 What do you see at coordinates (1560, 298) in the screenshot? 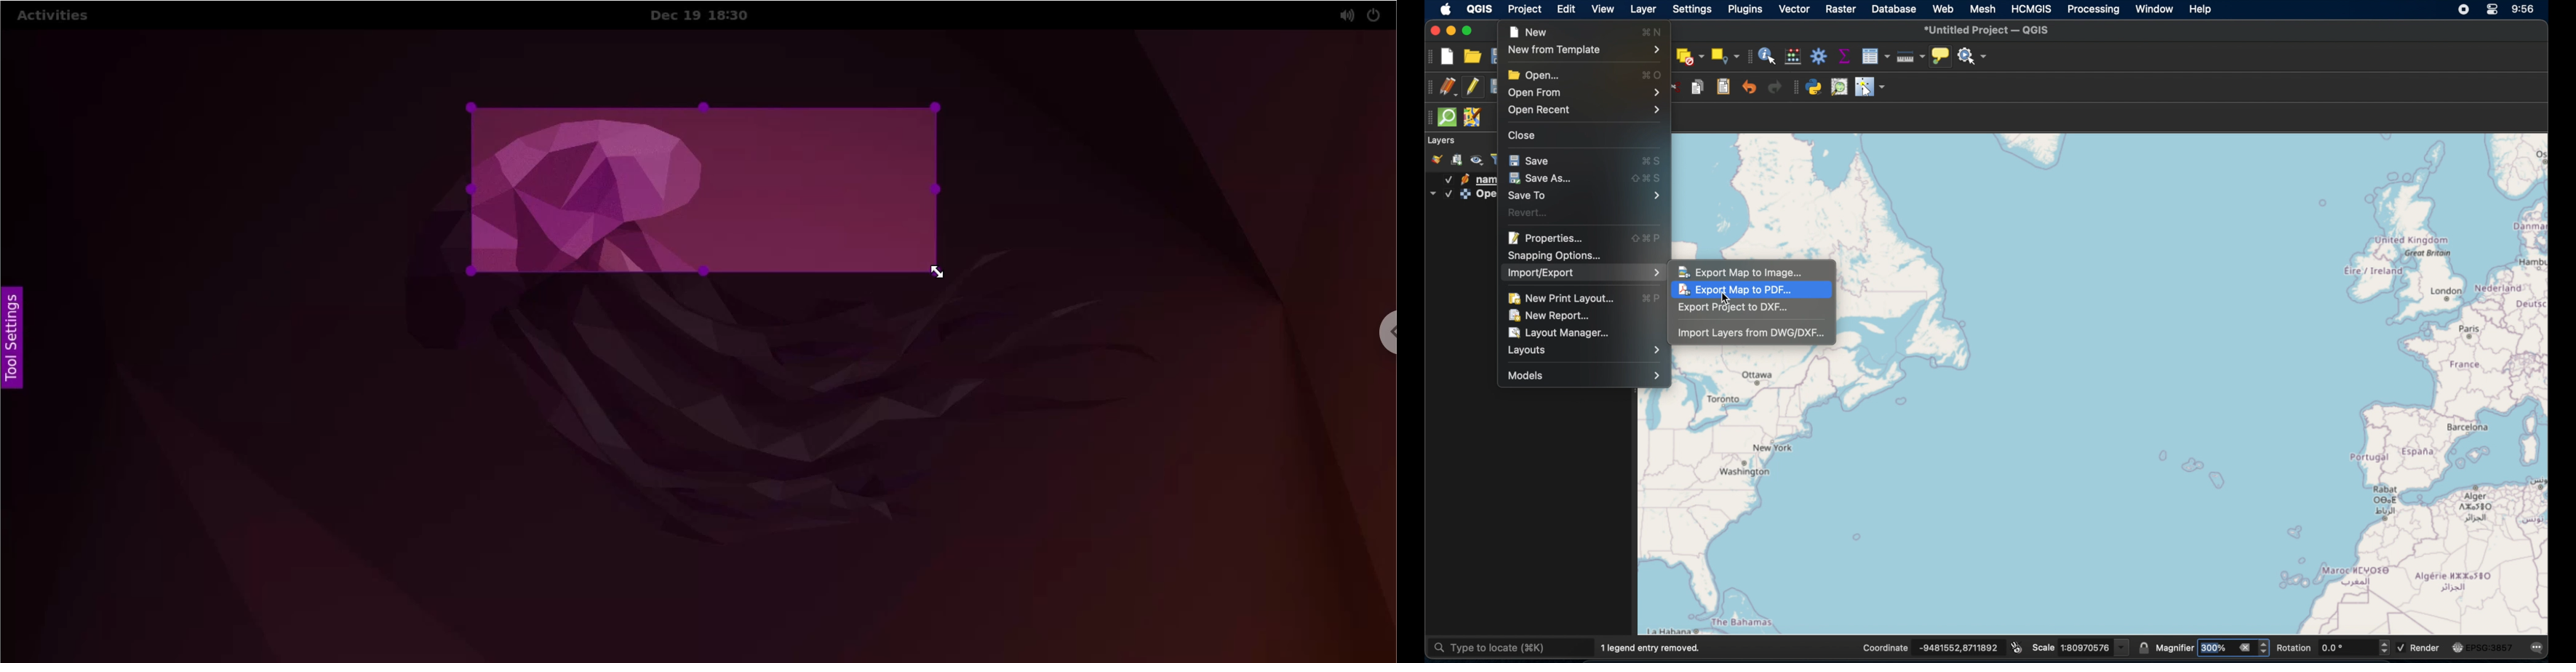
I see `new print layout` at bounding box center [1560, 298].